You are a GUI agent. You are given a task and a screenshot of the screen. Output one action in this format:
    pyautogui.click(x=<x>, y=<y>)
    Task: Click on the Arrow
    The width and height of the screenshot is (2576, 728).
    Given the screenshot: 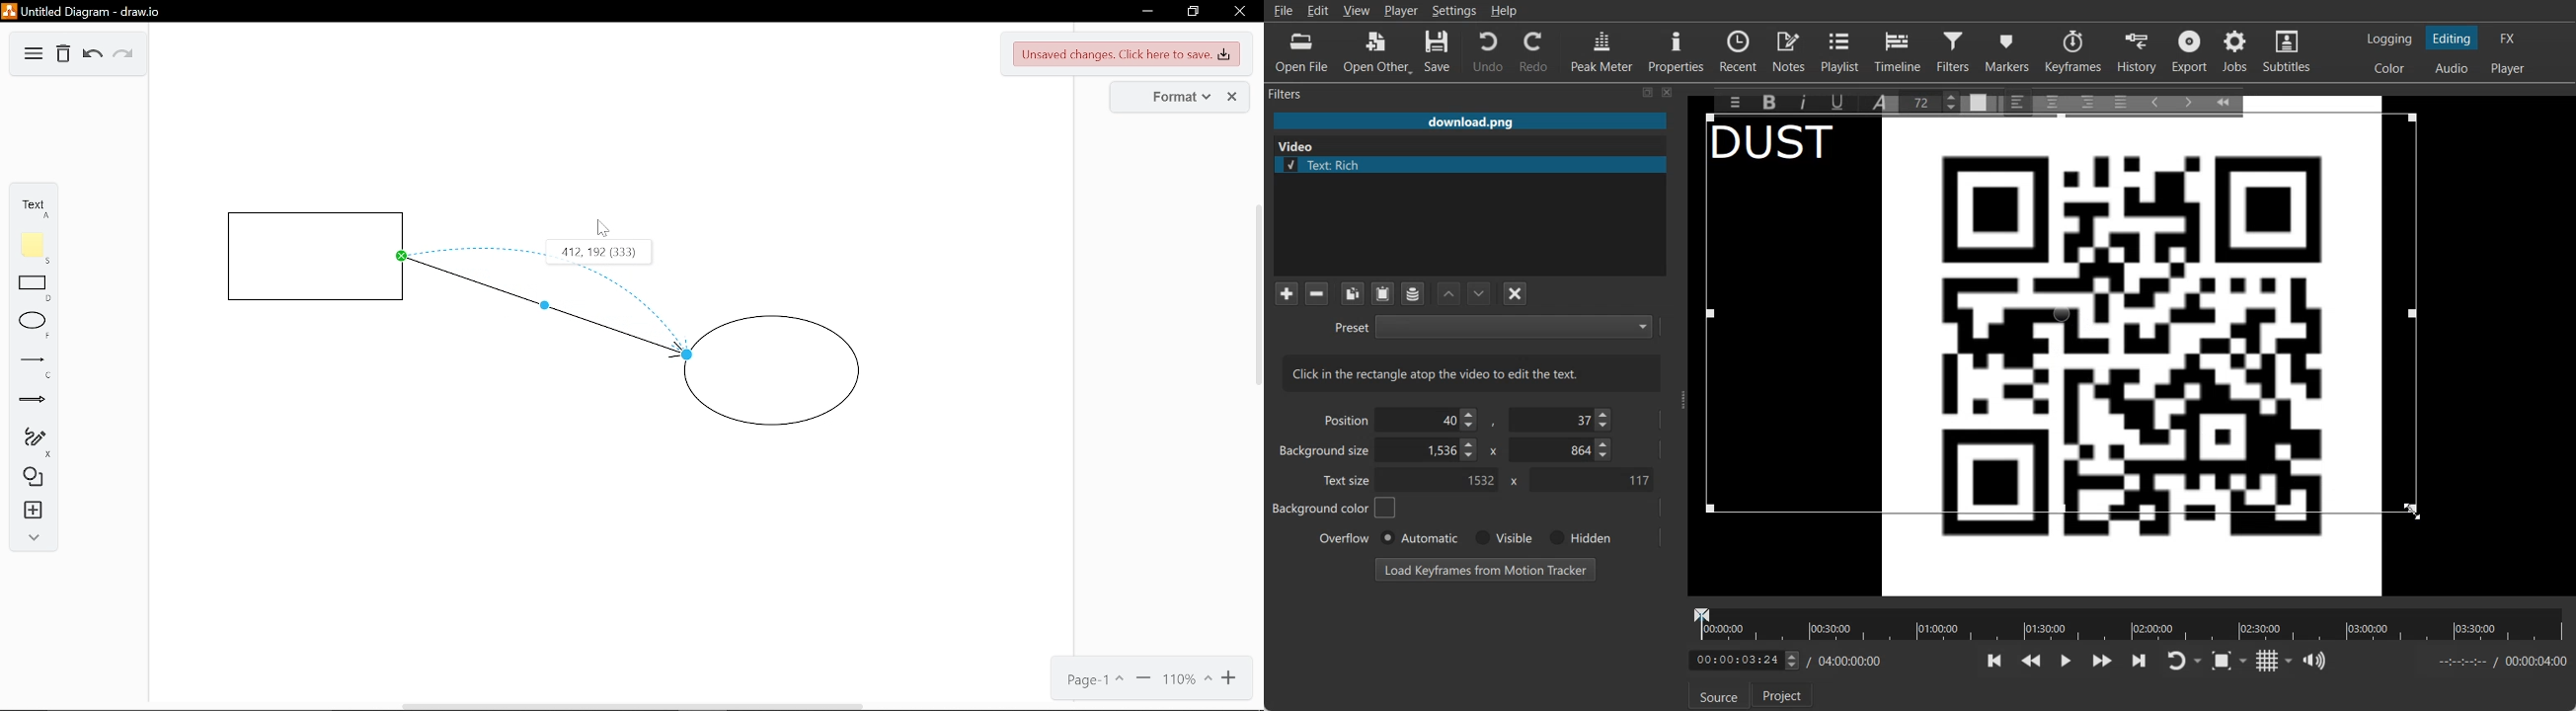 What is the action you would take?
    pyautogui.click(x=30, y=404)
    